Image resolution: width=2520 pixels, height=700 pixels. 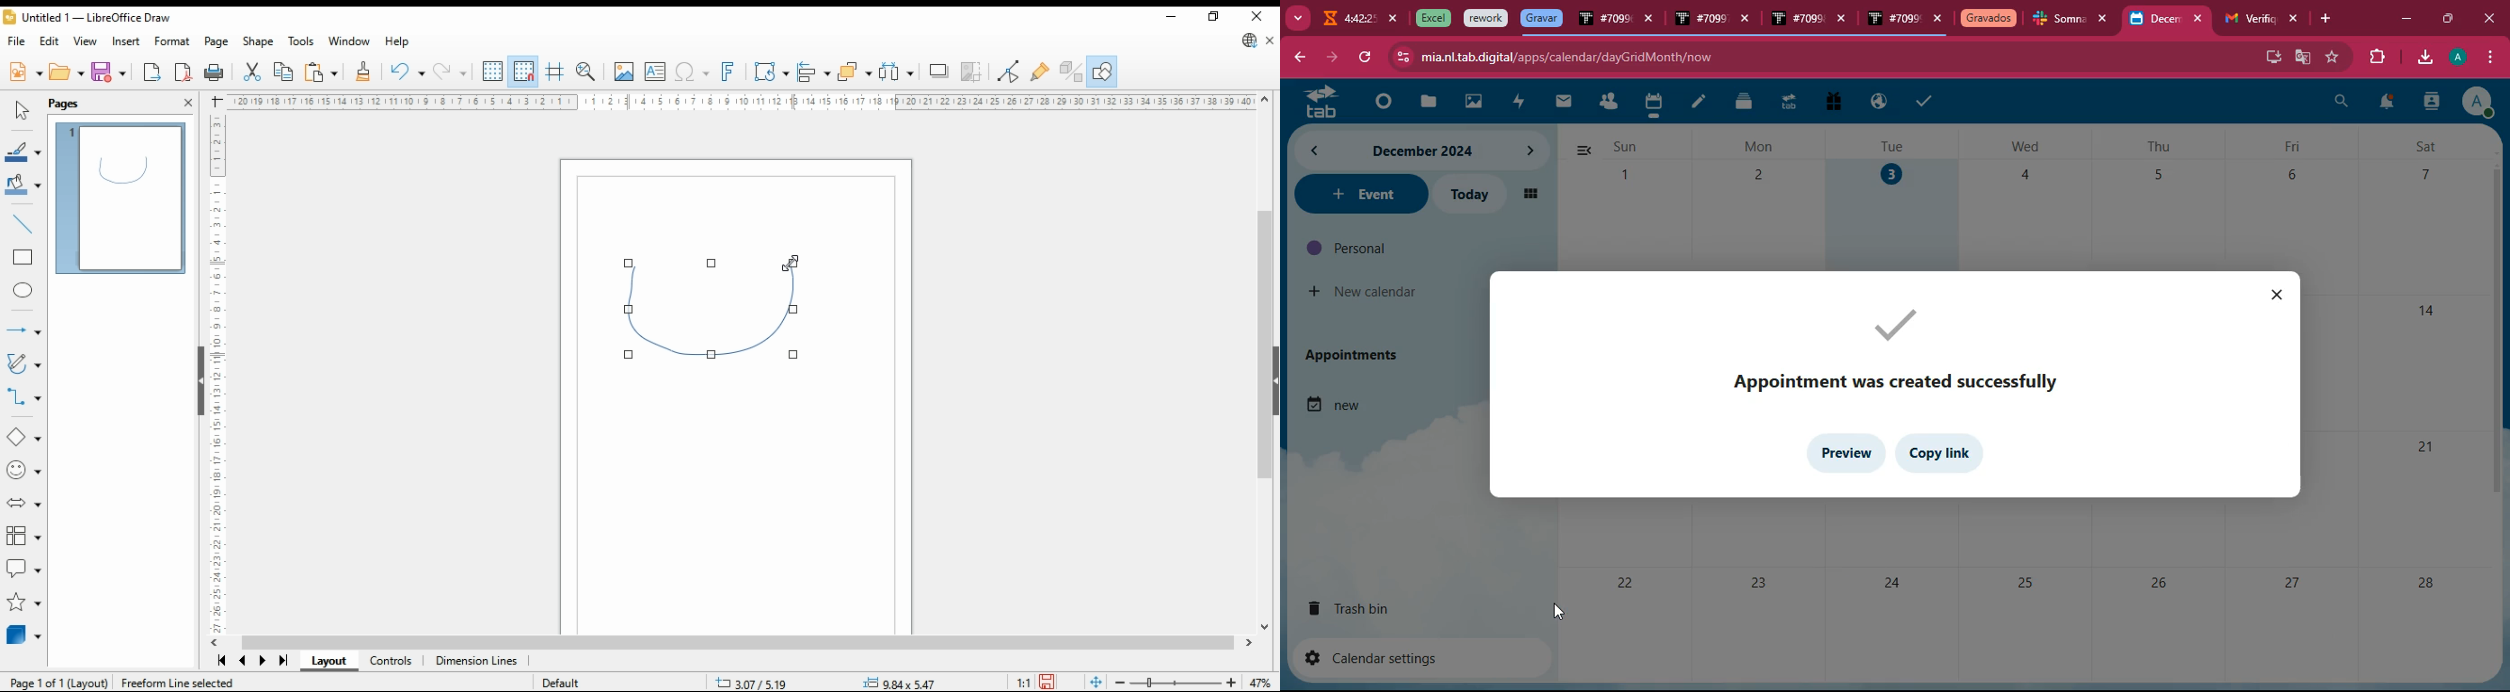 What do you see at coordinates (23, 603) in the screenshot?
I see `stars and banners` at bounding box center [23, 603].